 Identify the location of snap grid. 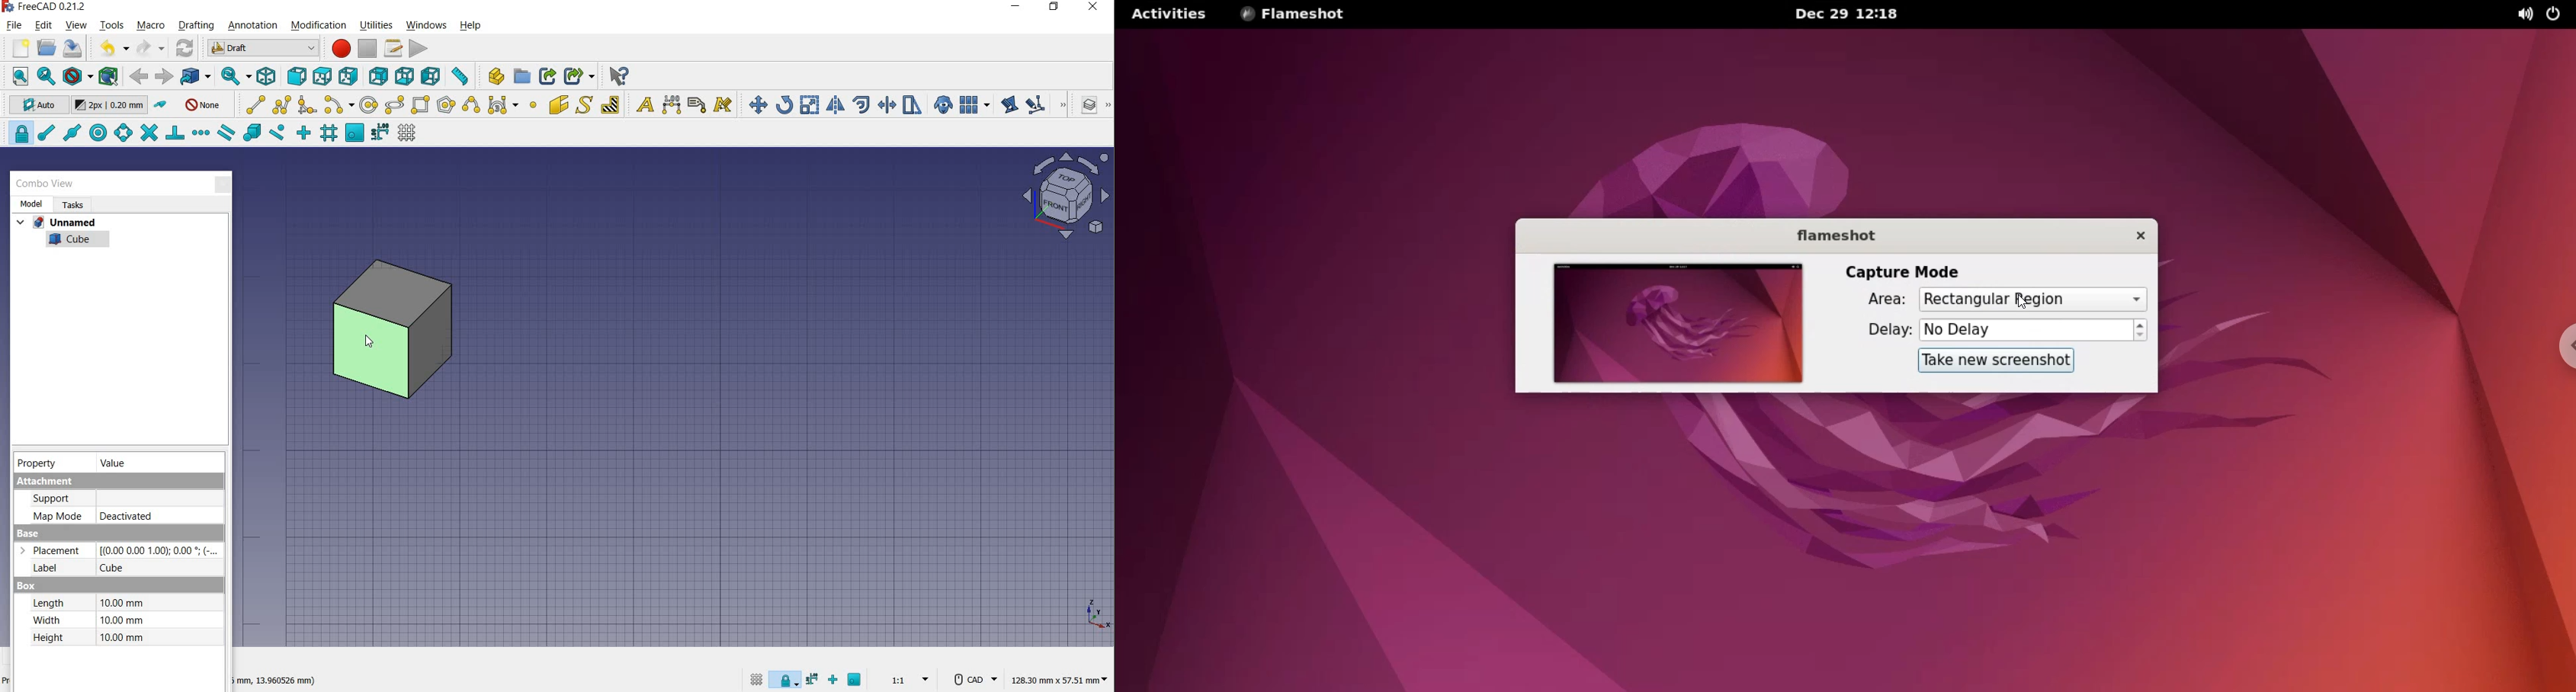
(329, 134).